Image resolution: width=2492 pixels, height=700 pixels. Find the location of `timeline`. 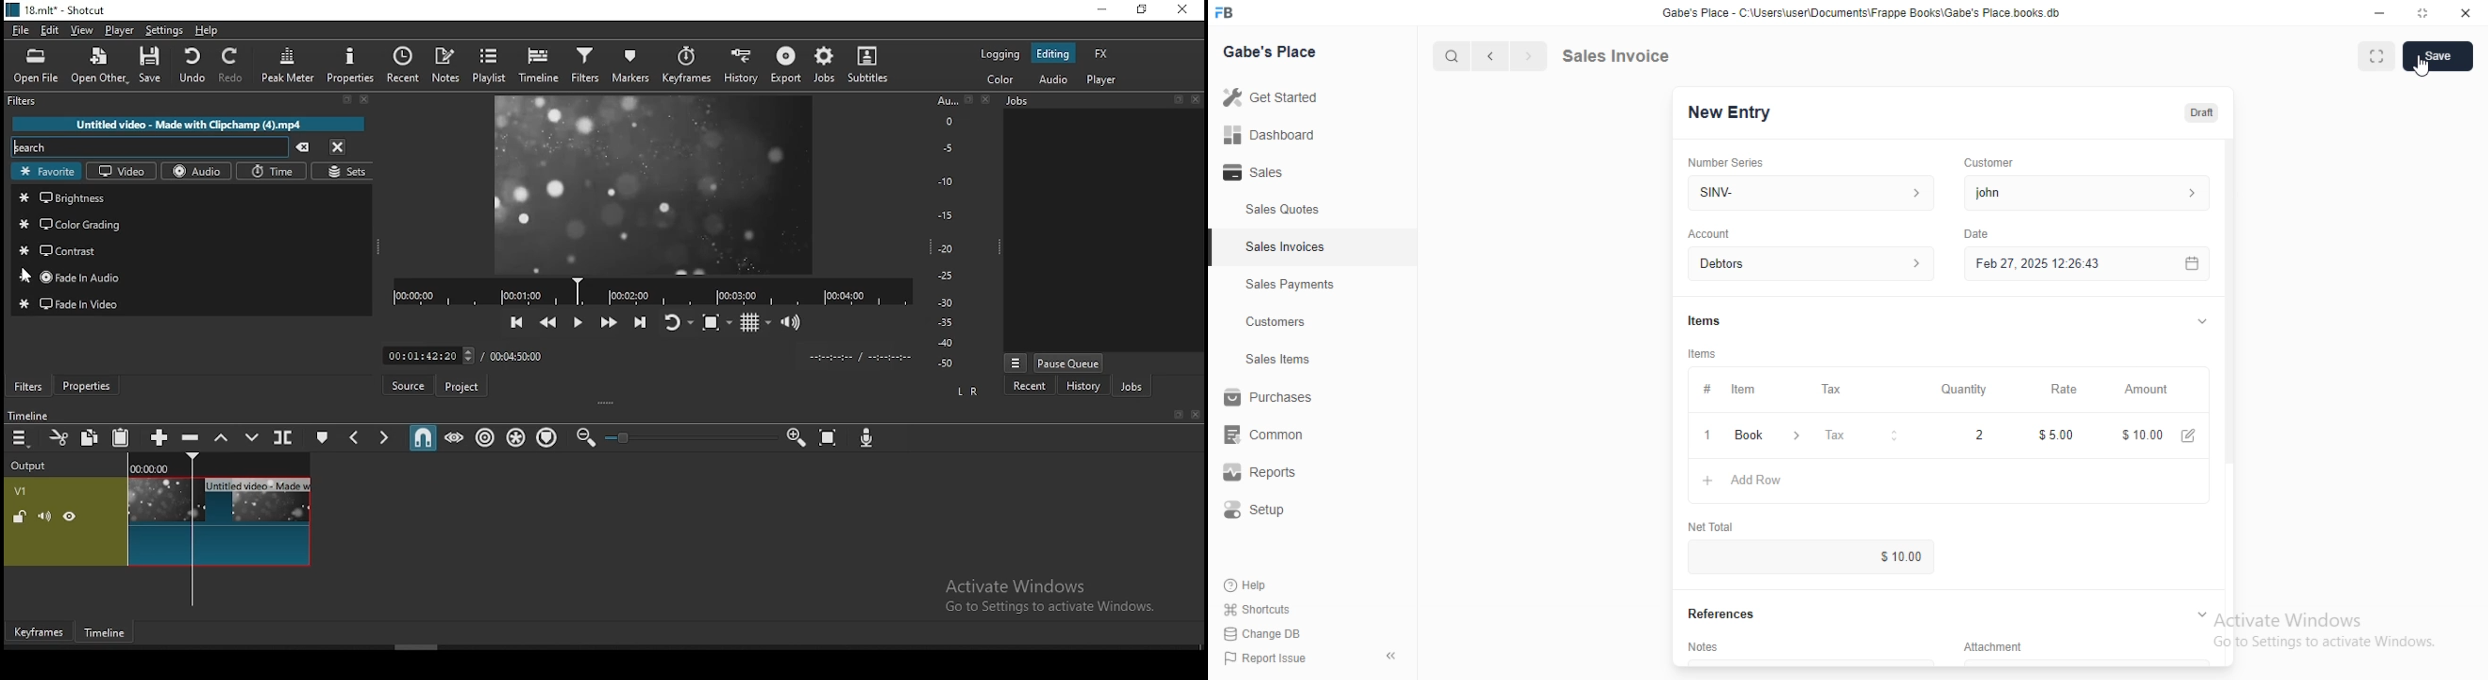

timeline is located at coordinates (107, 634).